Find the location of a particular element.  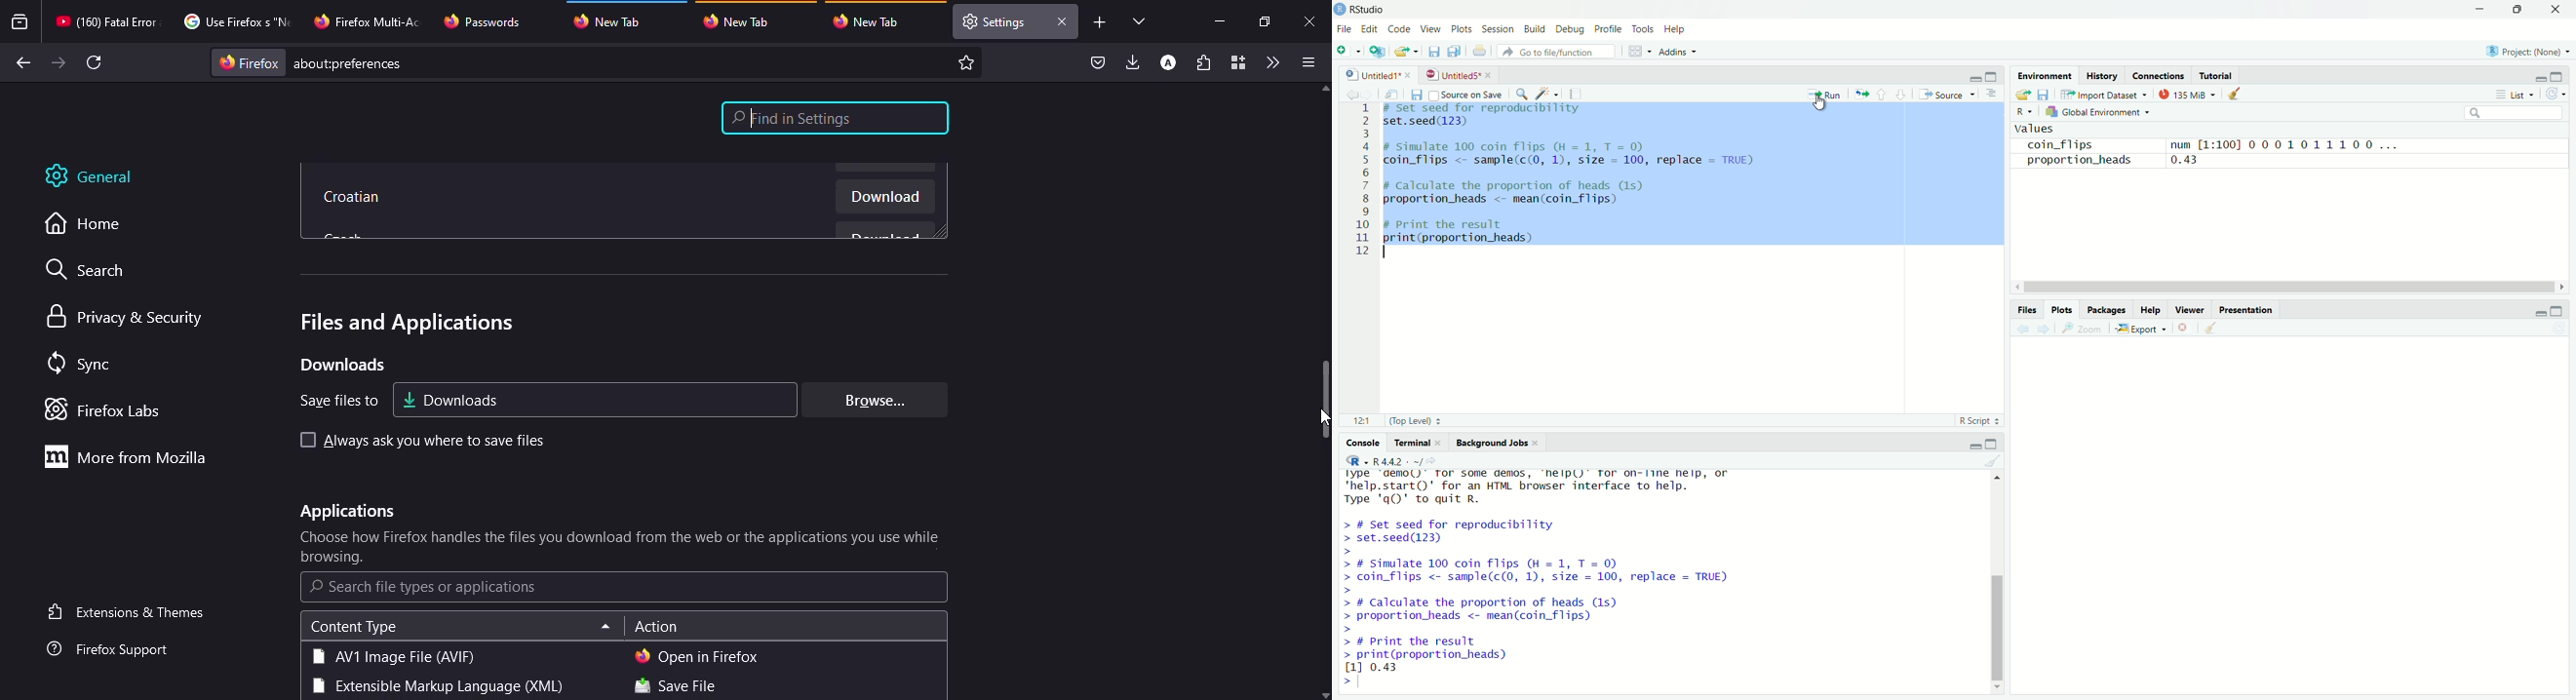

go to next section/chunk is located at coordinates (1902, 95).